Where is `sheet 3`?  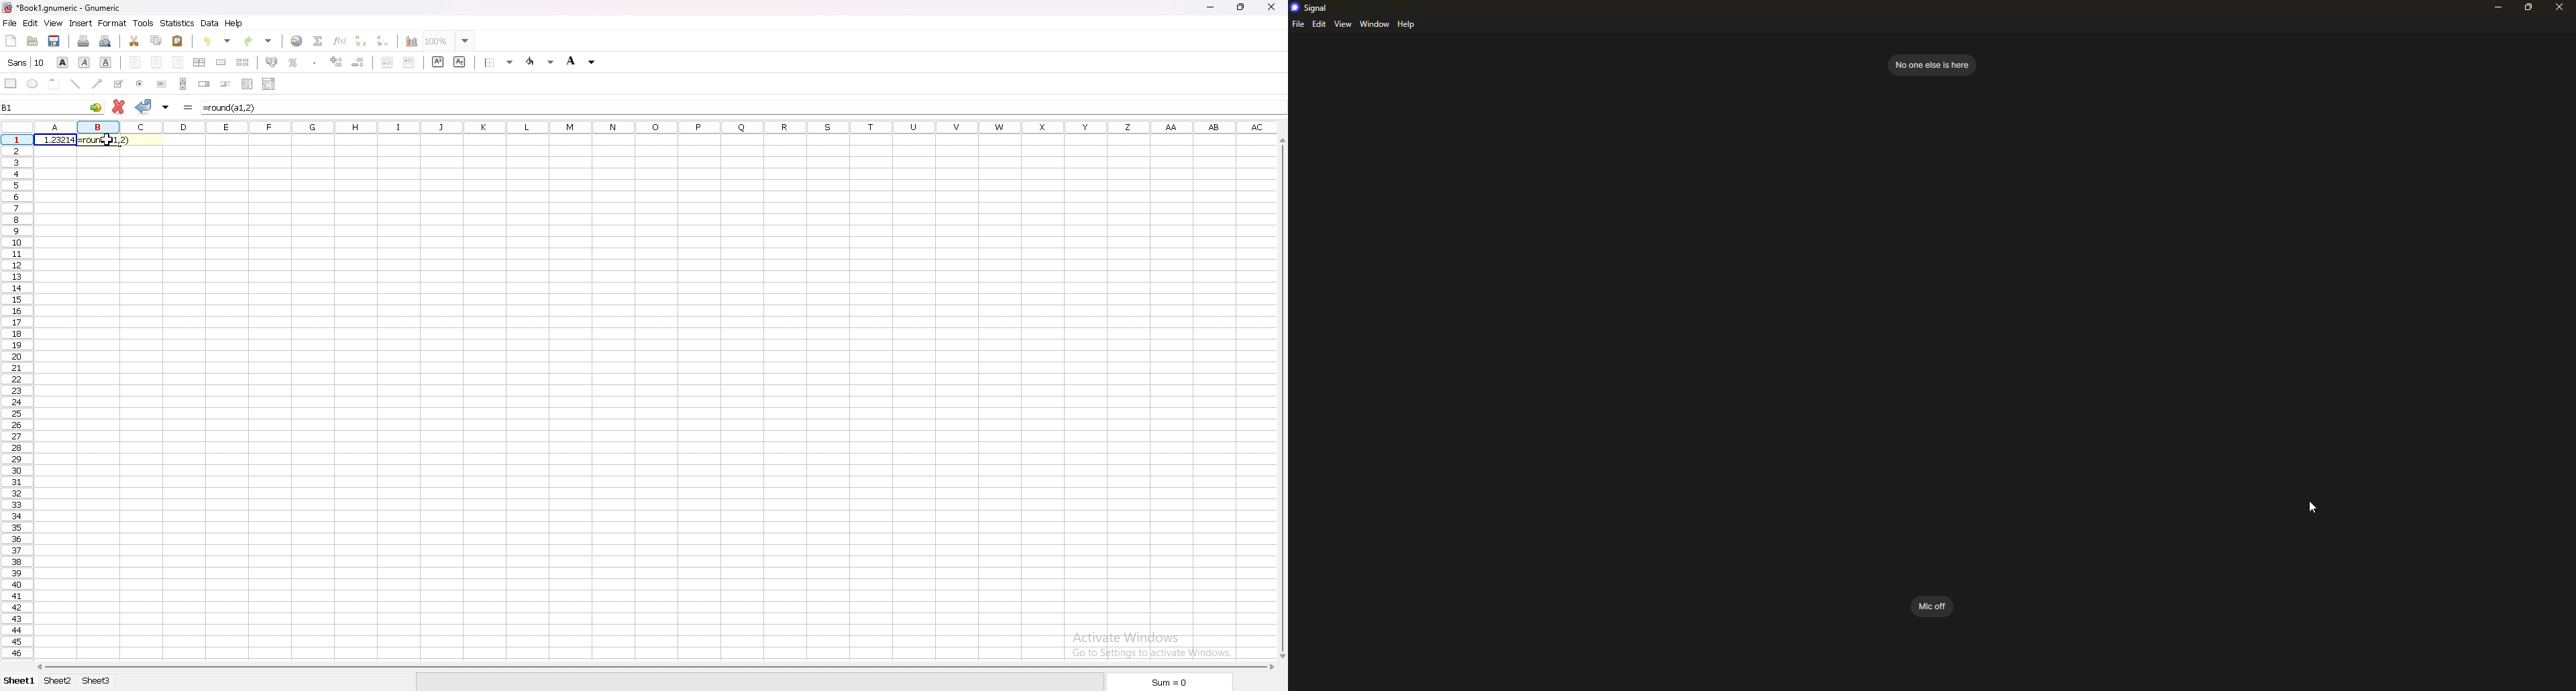 sheet 3 is located at coordinates (97, 681).